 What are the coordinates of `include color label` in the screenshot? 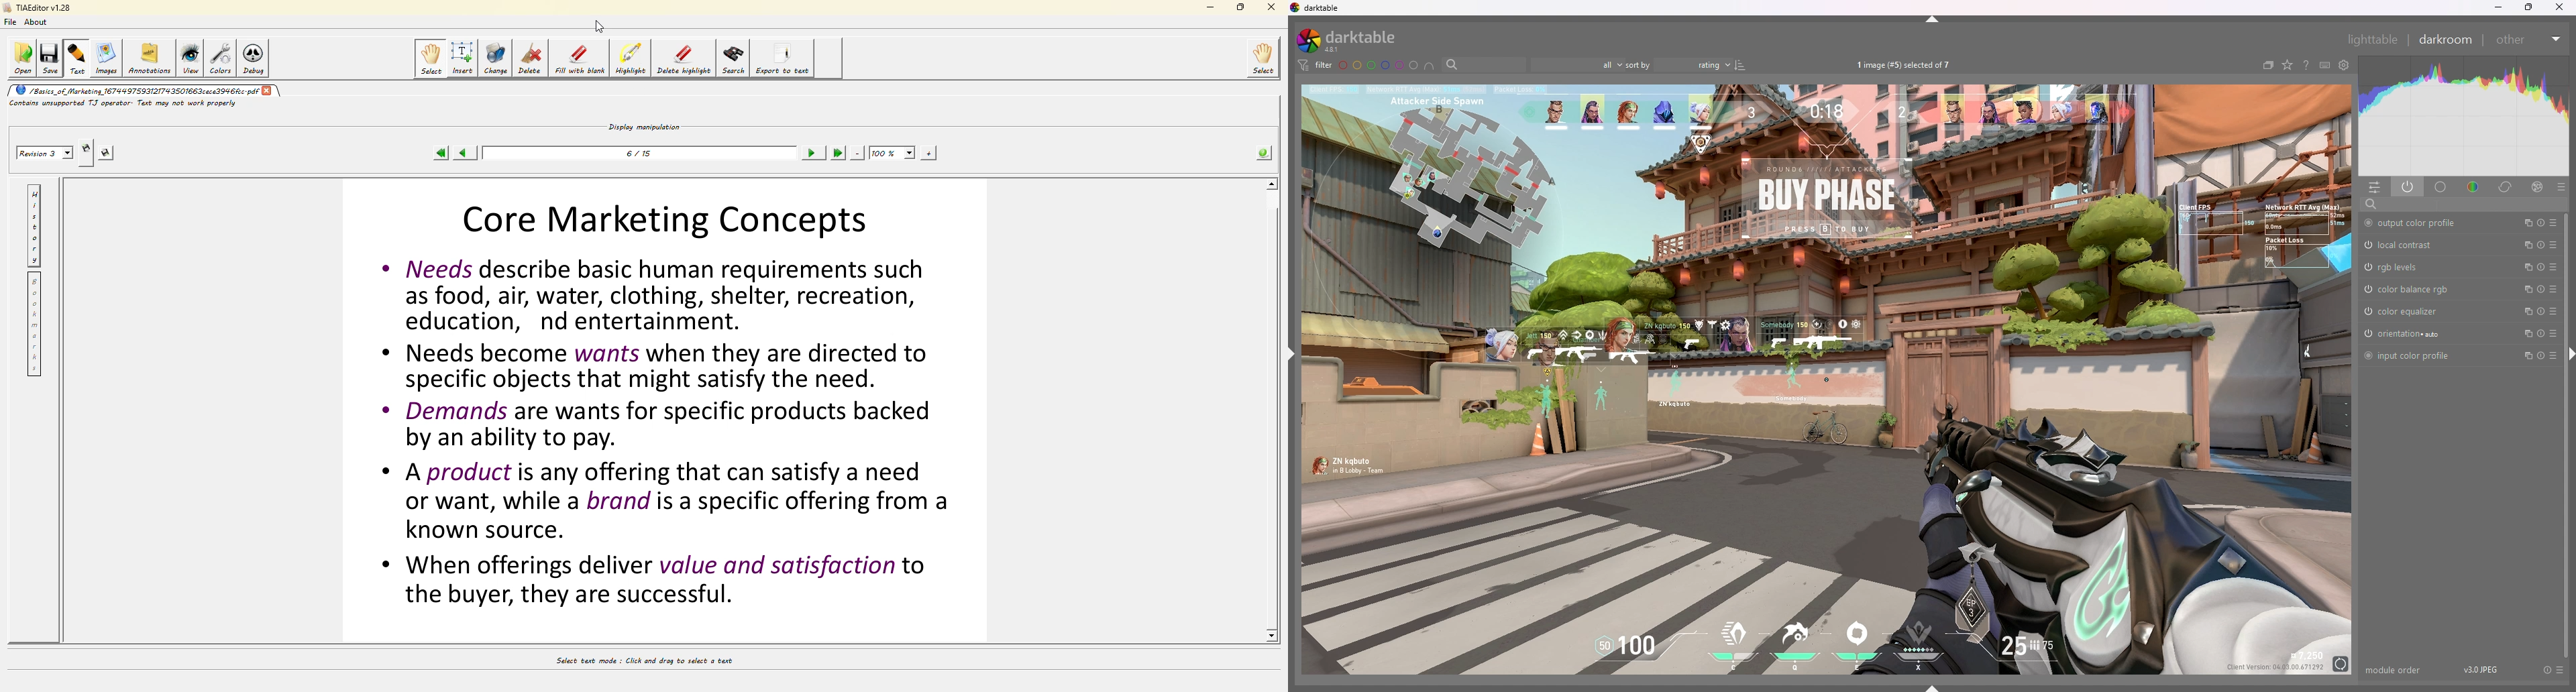 It's located at (1430, 66).